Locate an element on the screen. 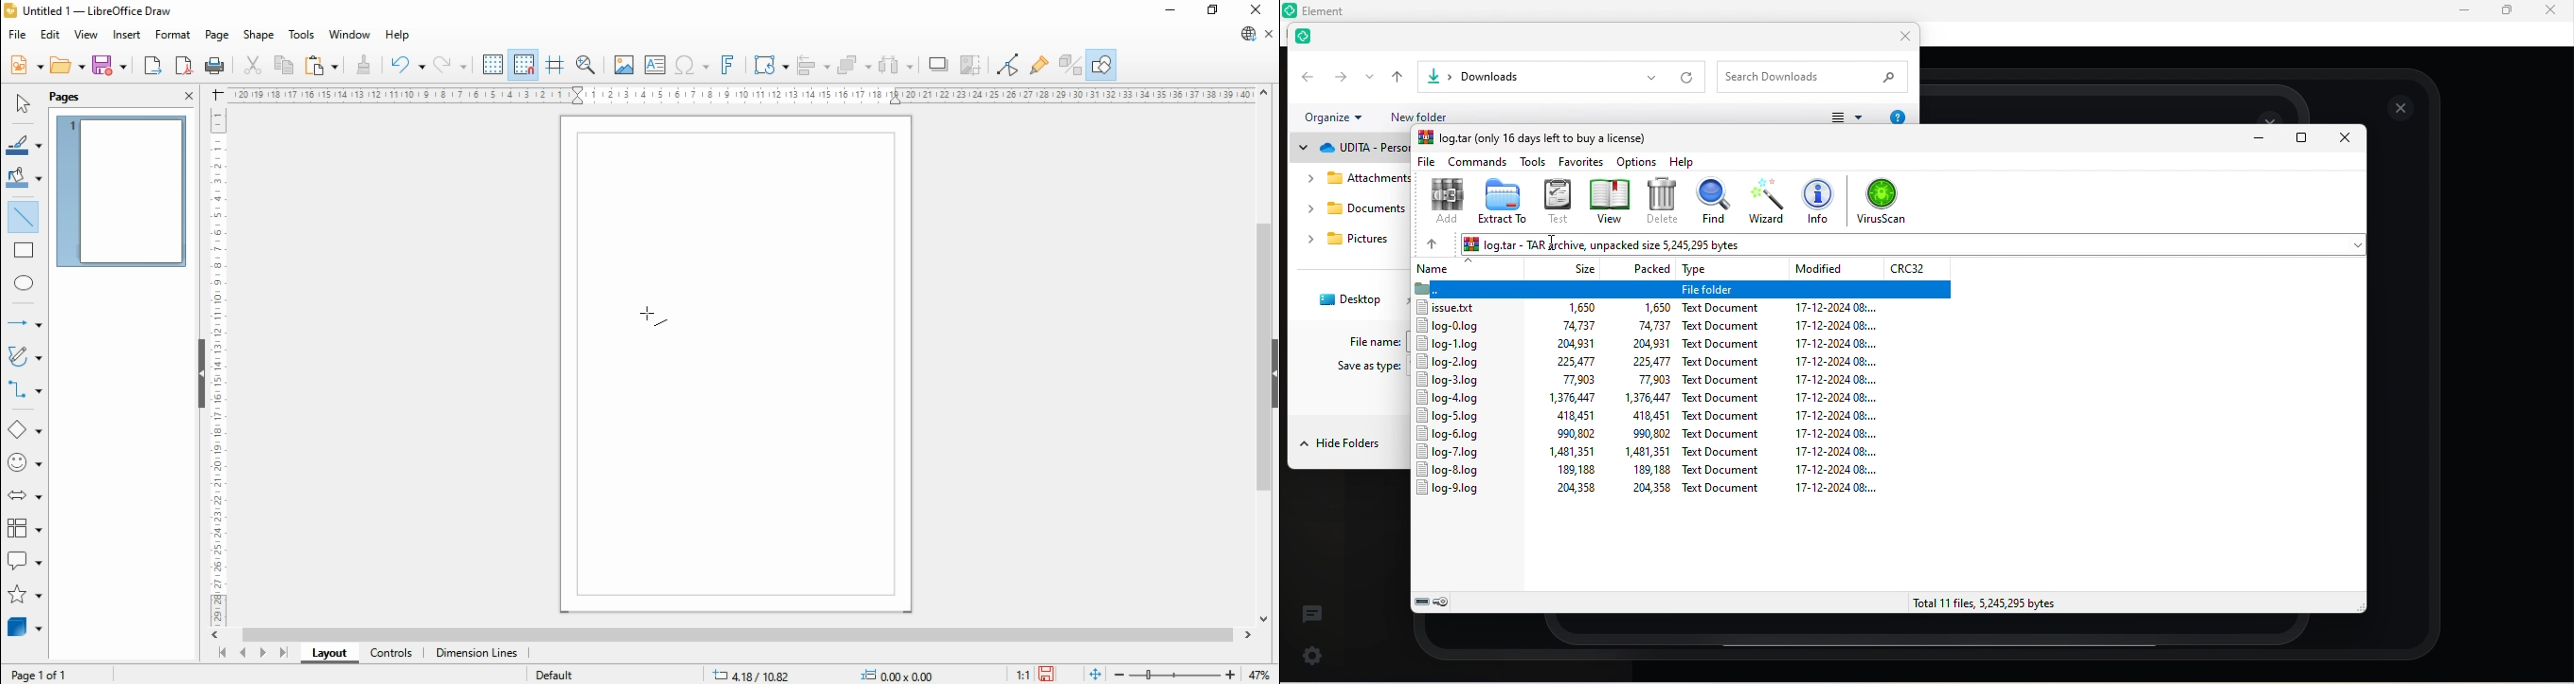 The image size is (2576, 700). text document is located at coordinates (1721, 398).